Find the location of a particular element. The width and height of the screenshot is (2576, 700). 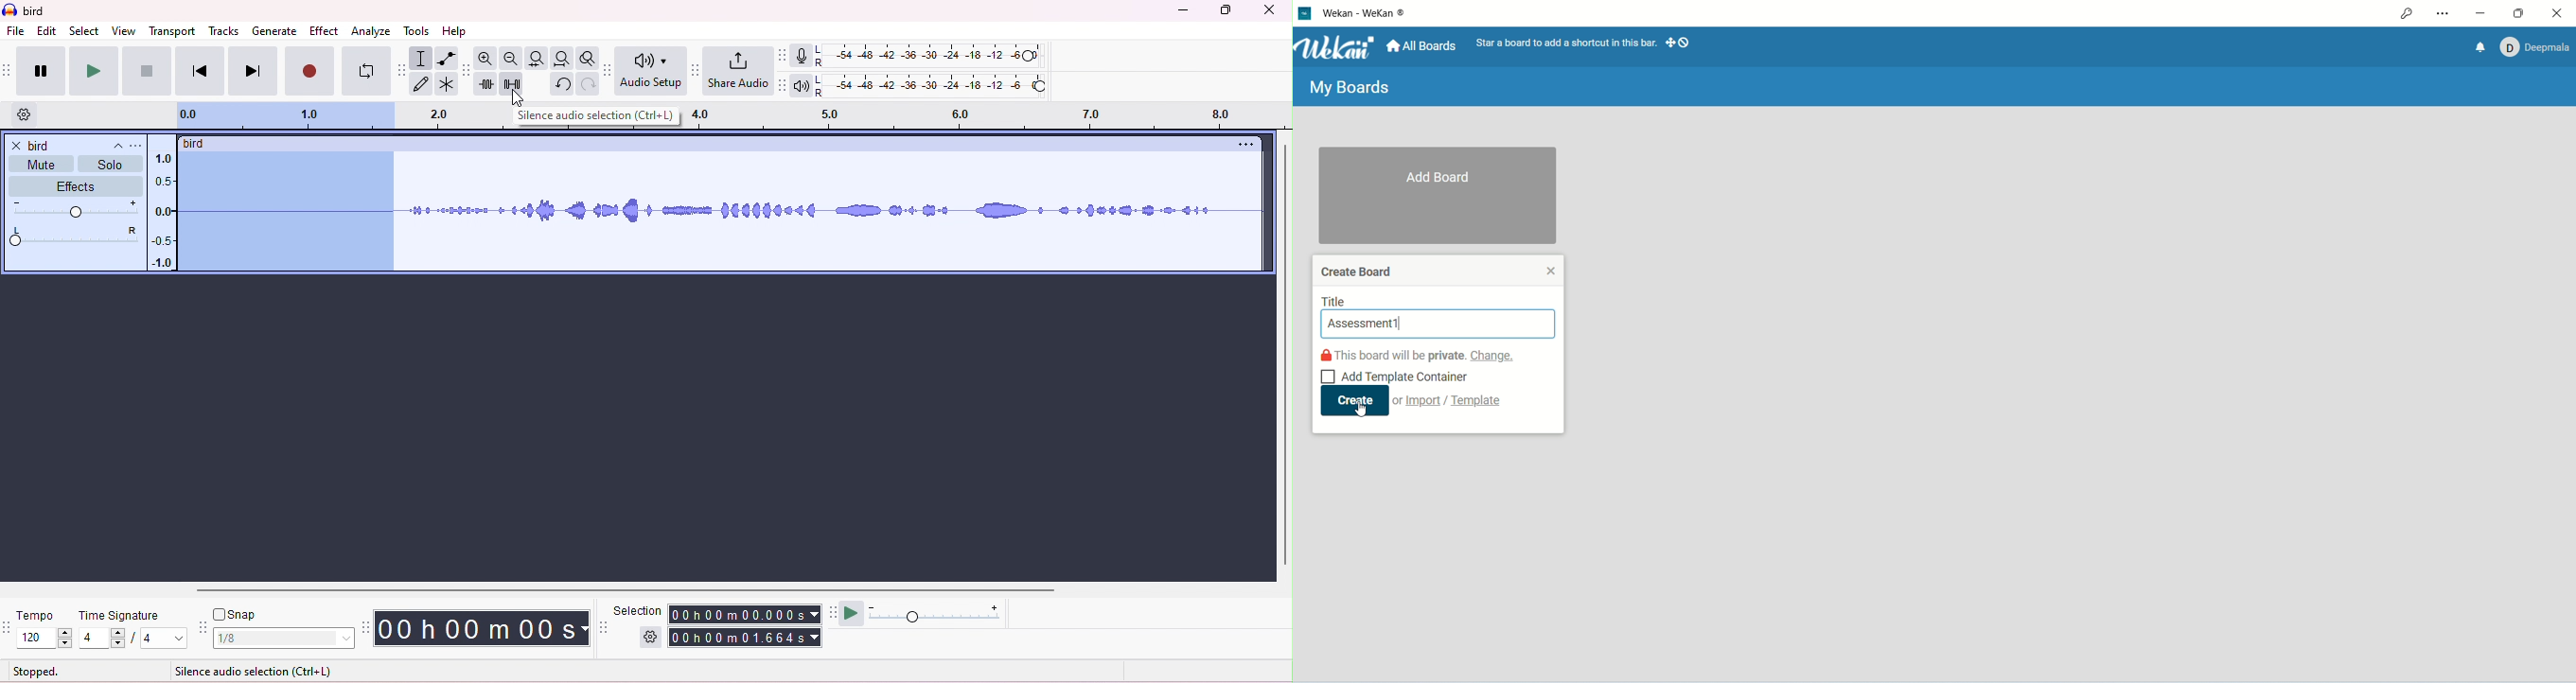

minimize is located at coordinates (1180, 12).